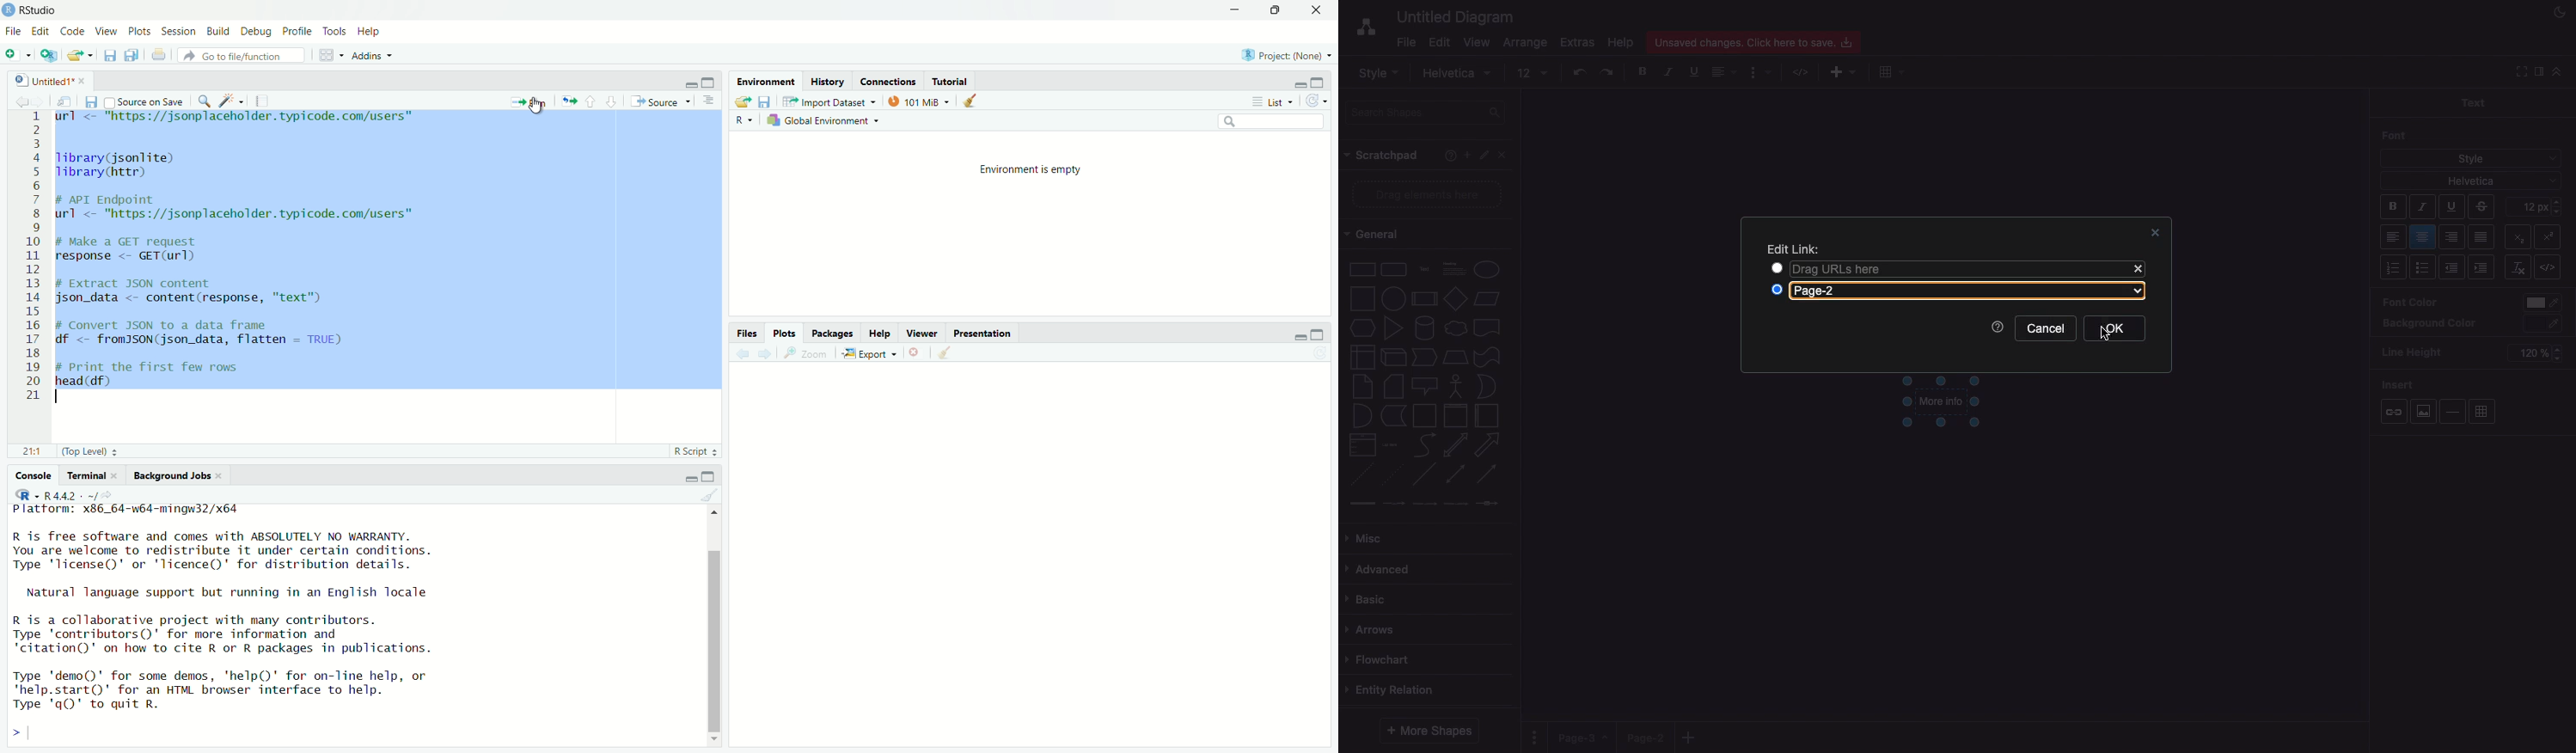  I want to click on Drag URLs here, so click(1953, 268).